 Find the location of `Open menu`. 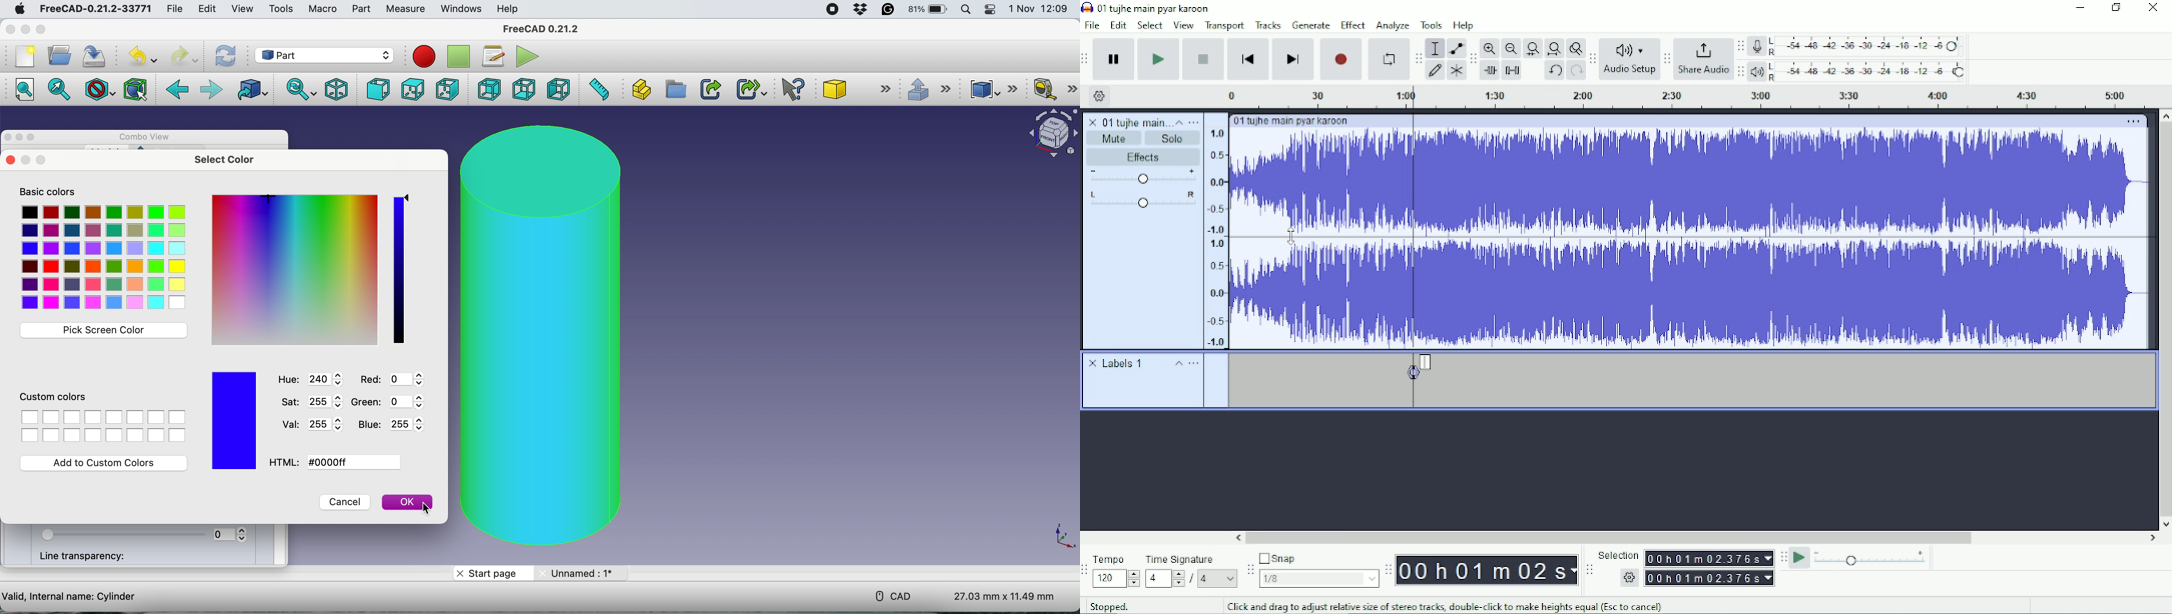

Open menu is located at coordinates (1195, 121).